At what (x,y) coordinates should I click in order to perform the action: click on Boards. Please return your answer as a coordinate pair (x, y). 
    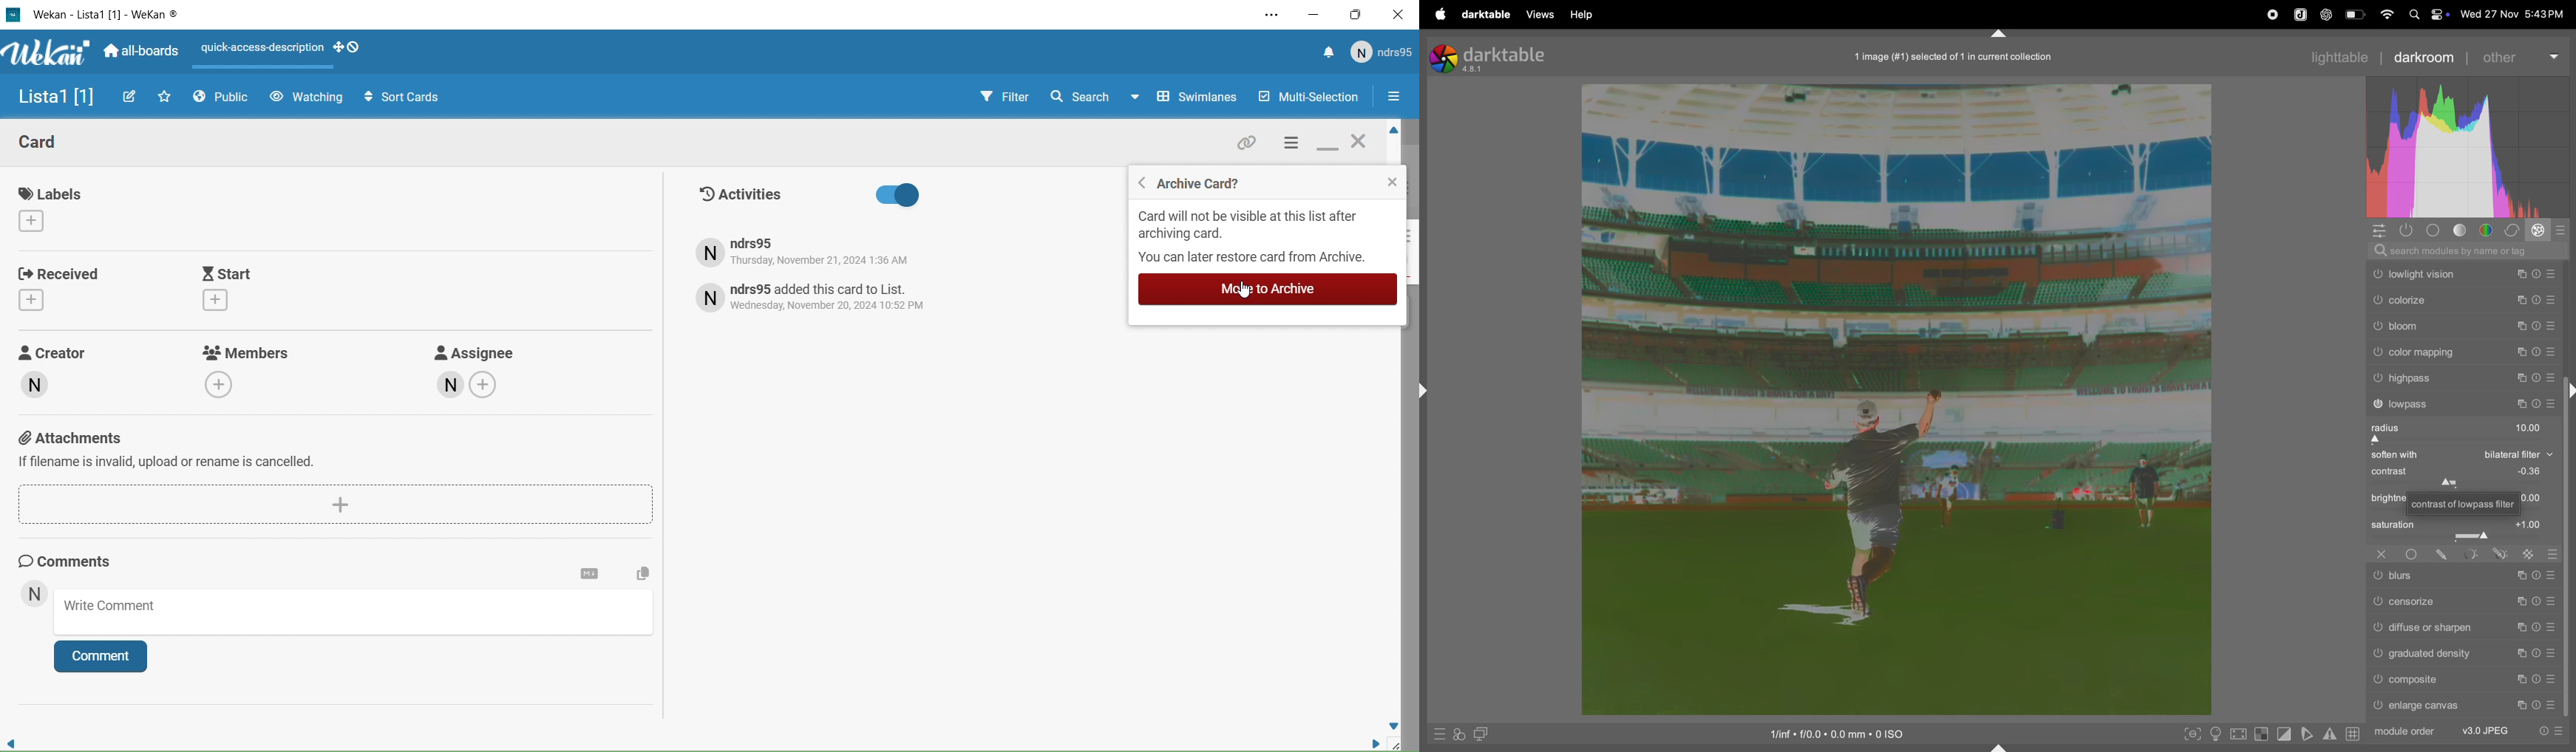
    Looking at the image, I should click on (140, 55).